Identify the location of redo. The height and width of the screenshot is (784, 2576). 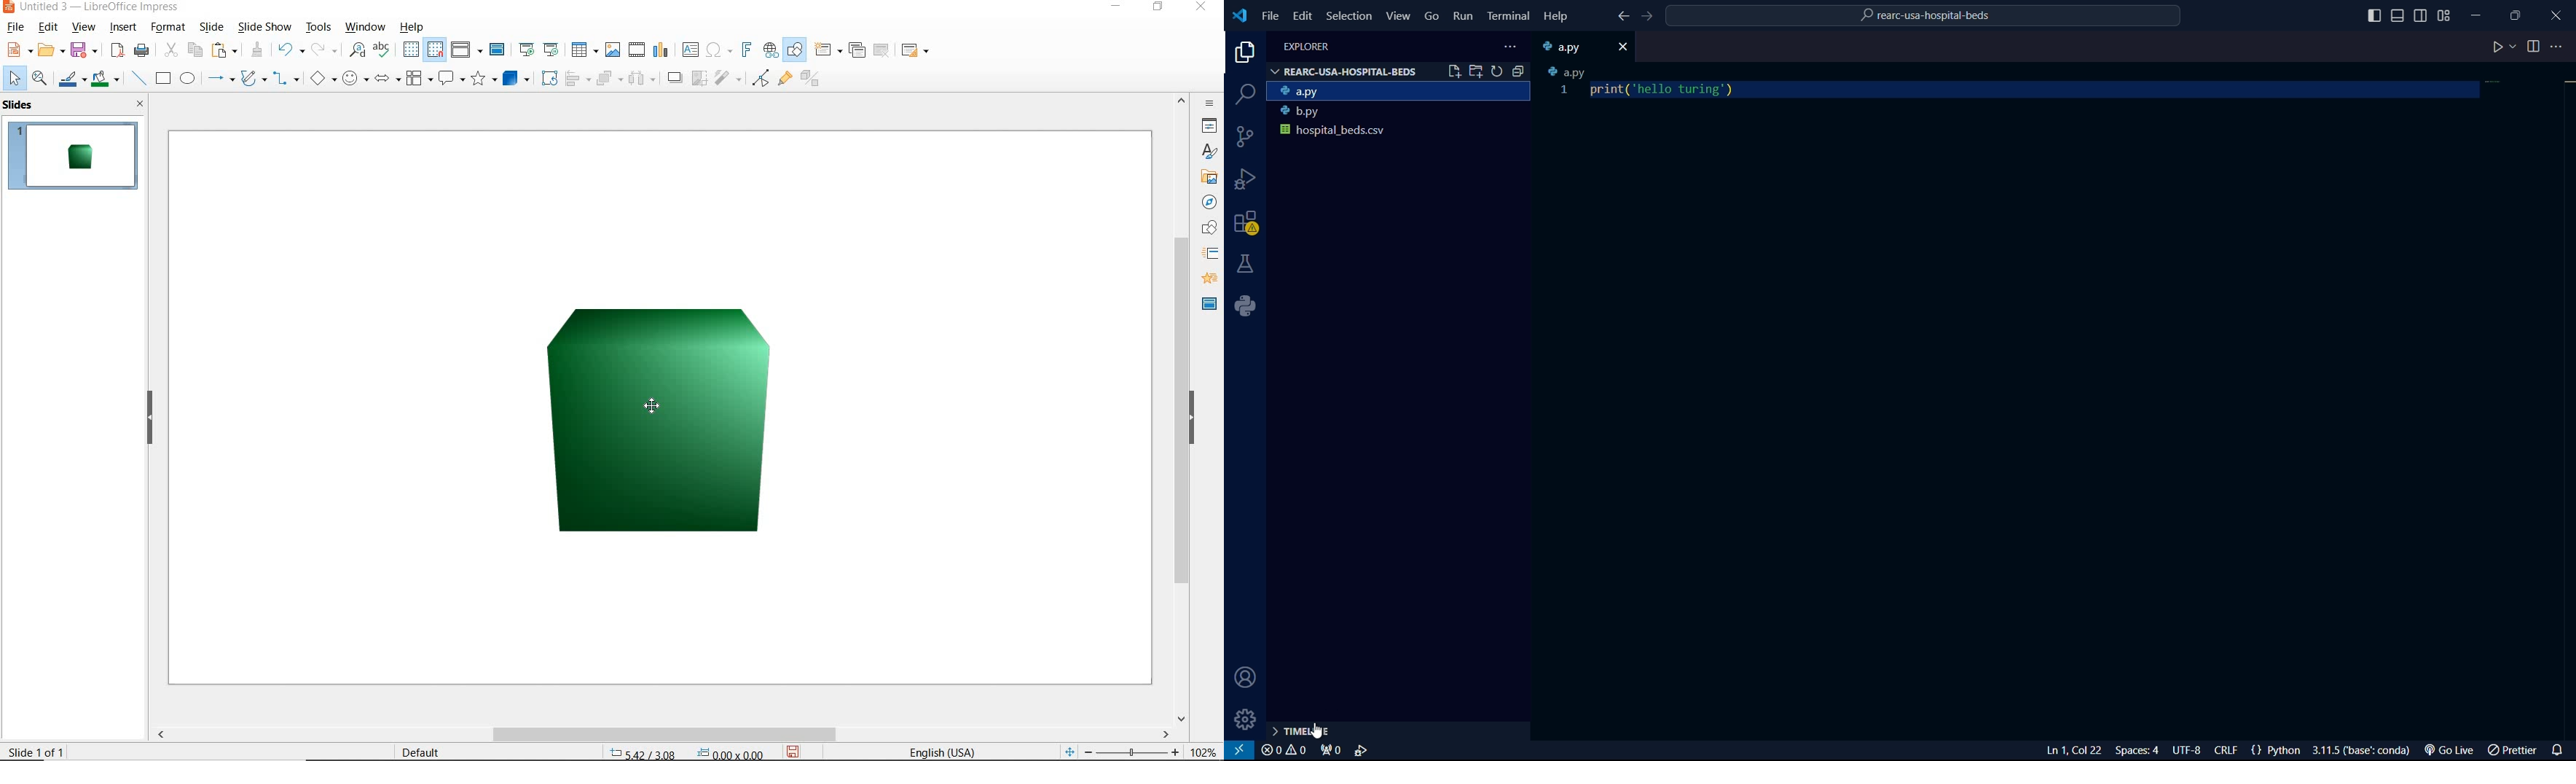
(325, 50).